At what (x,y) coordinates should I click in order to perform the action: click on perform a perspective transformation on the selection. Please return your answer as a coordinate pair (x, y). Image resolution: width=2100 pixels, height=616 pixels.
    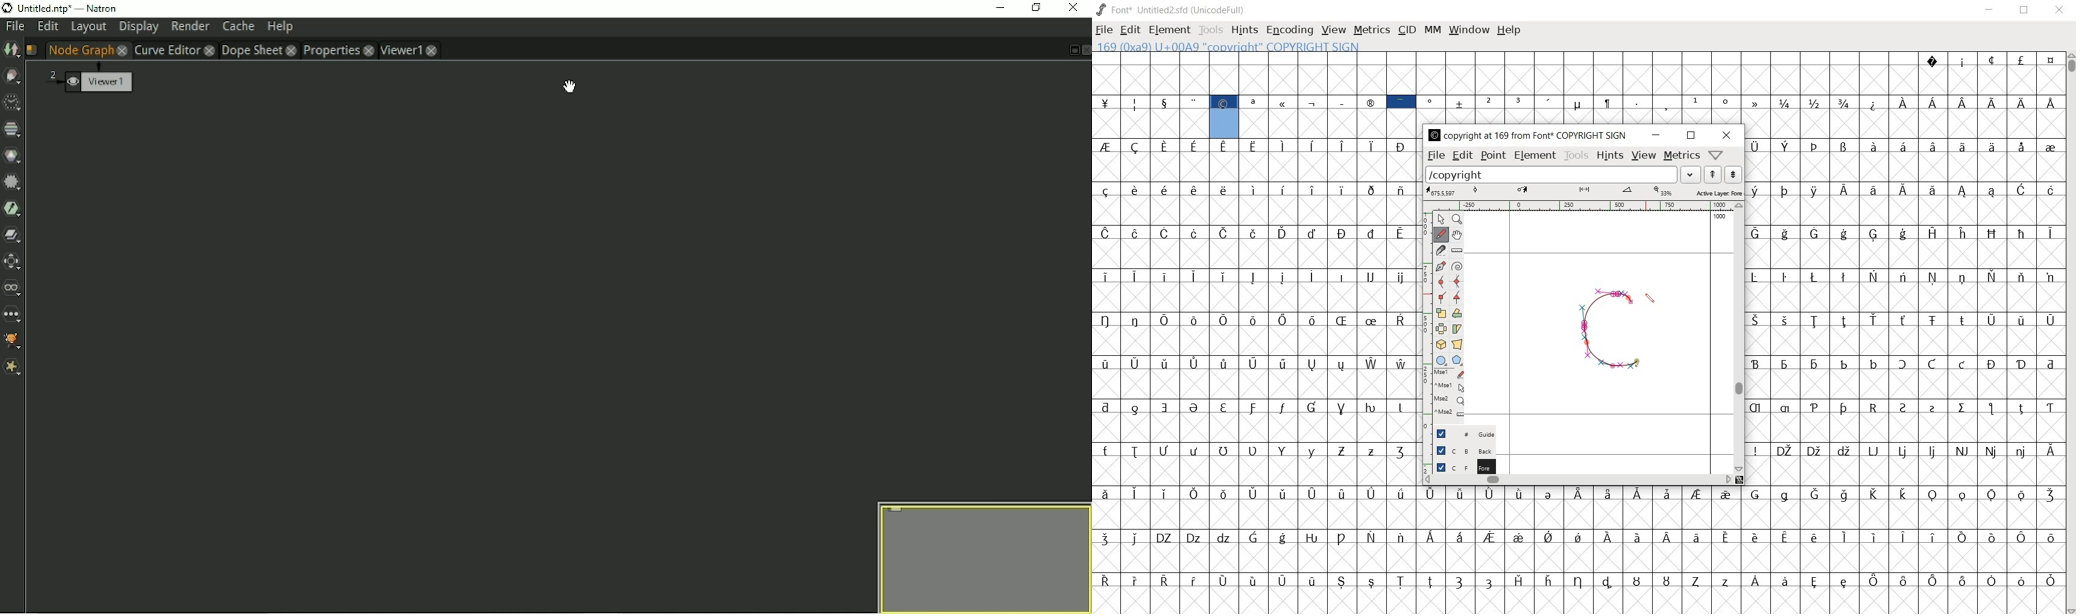
    Looking at the image, I should click on (1458, 345).